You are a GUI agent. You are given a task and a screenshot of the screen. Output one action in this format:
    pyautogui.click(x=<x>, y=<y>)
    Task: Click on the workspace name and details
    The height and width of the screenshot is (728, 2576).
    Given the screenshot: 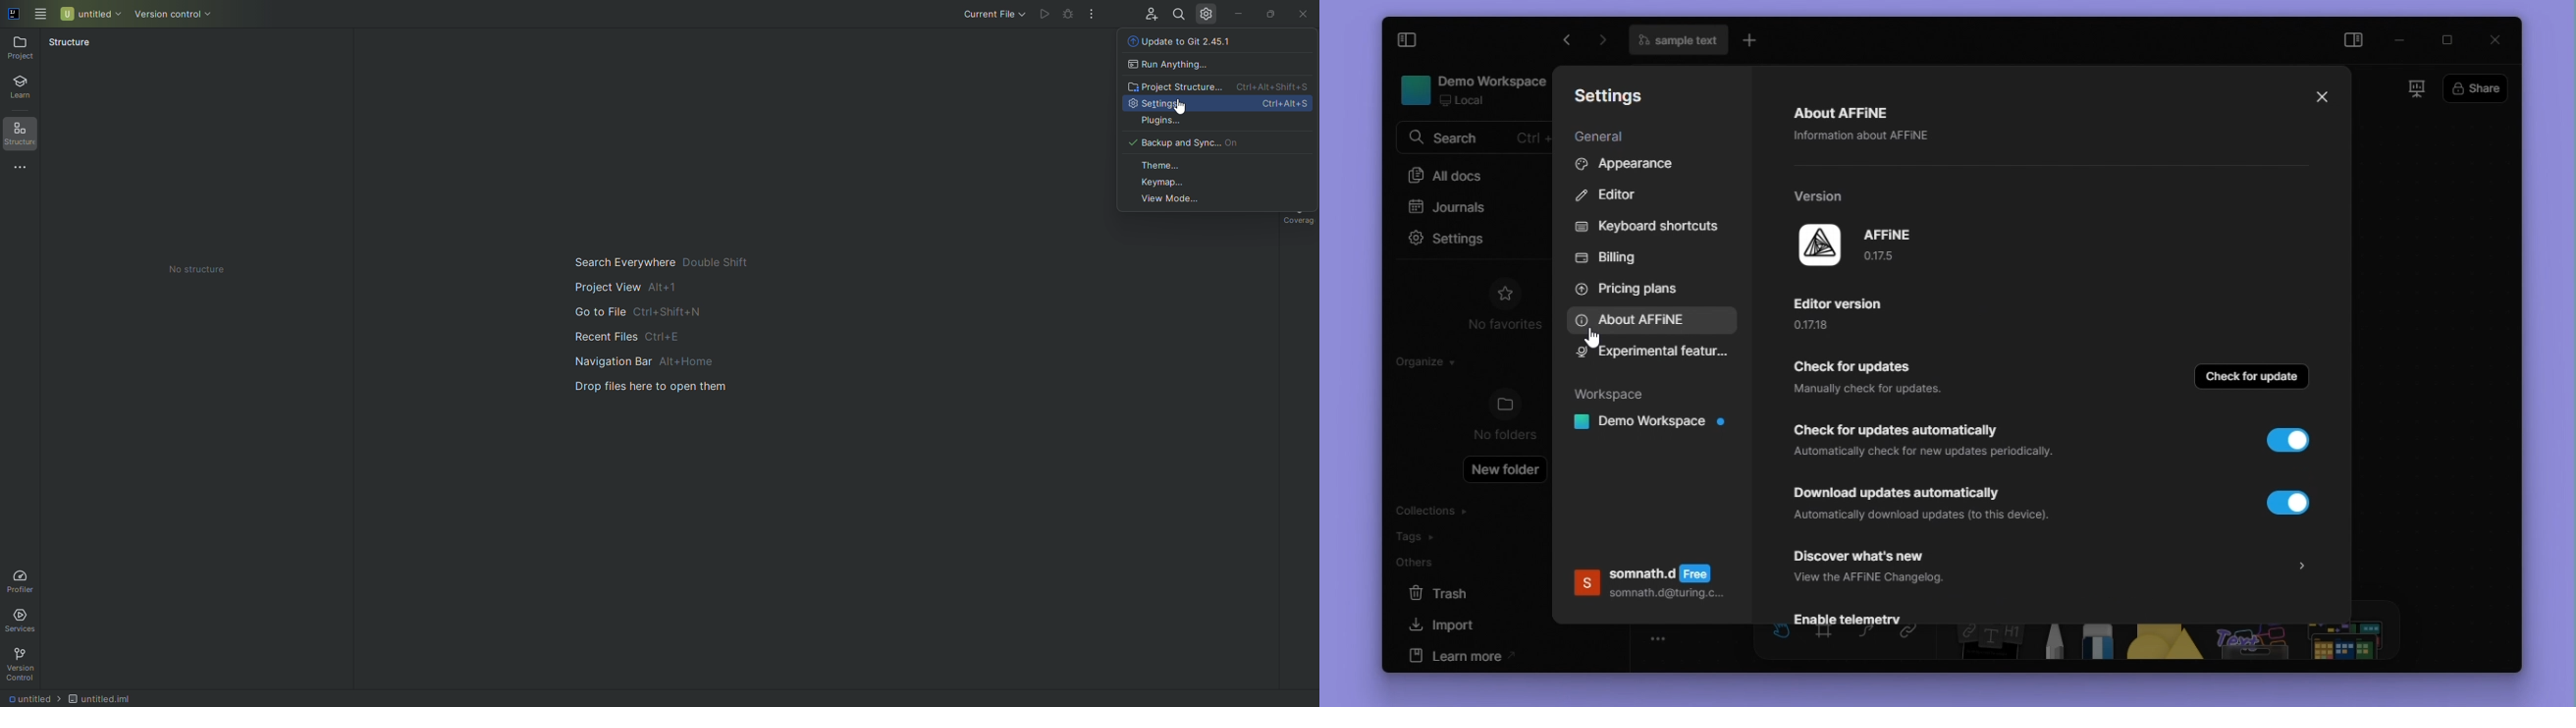 What is the action you would take?
    pyautogui.click(x=1468, y=90)
    